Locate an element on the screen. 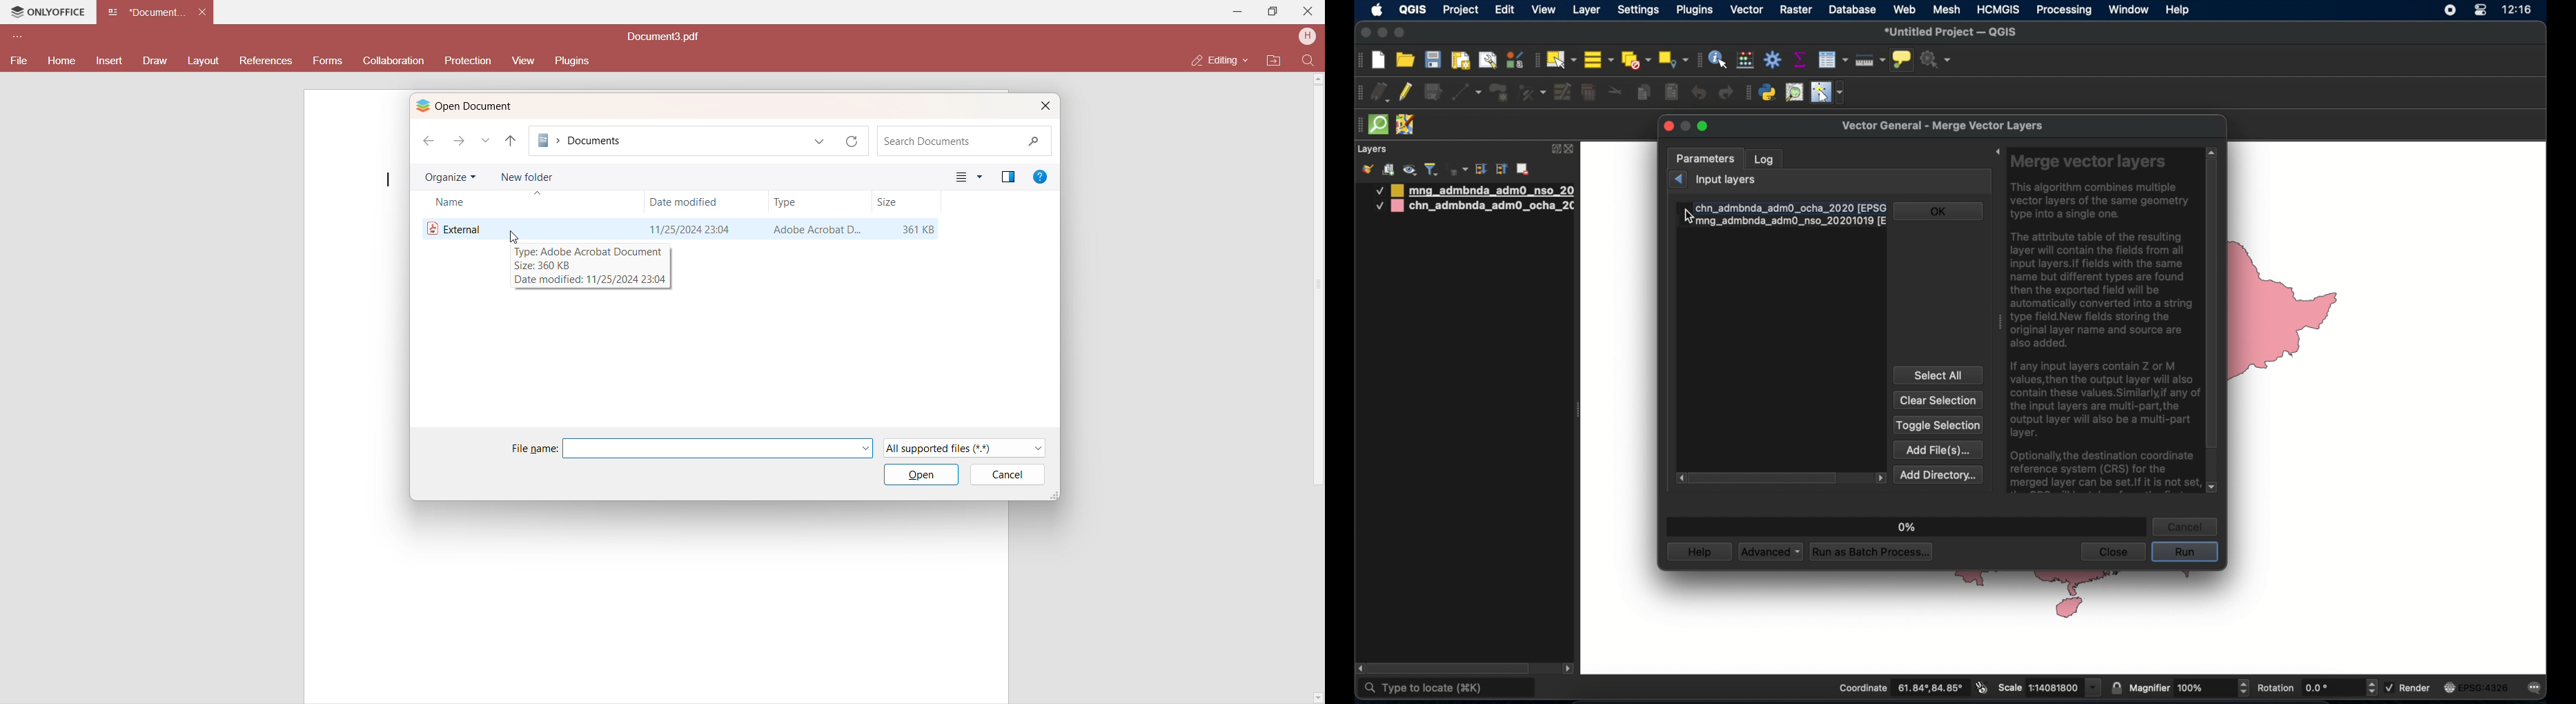 This screenshot has height=728, width=2576. control center is located at coordinates (2480, 11).